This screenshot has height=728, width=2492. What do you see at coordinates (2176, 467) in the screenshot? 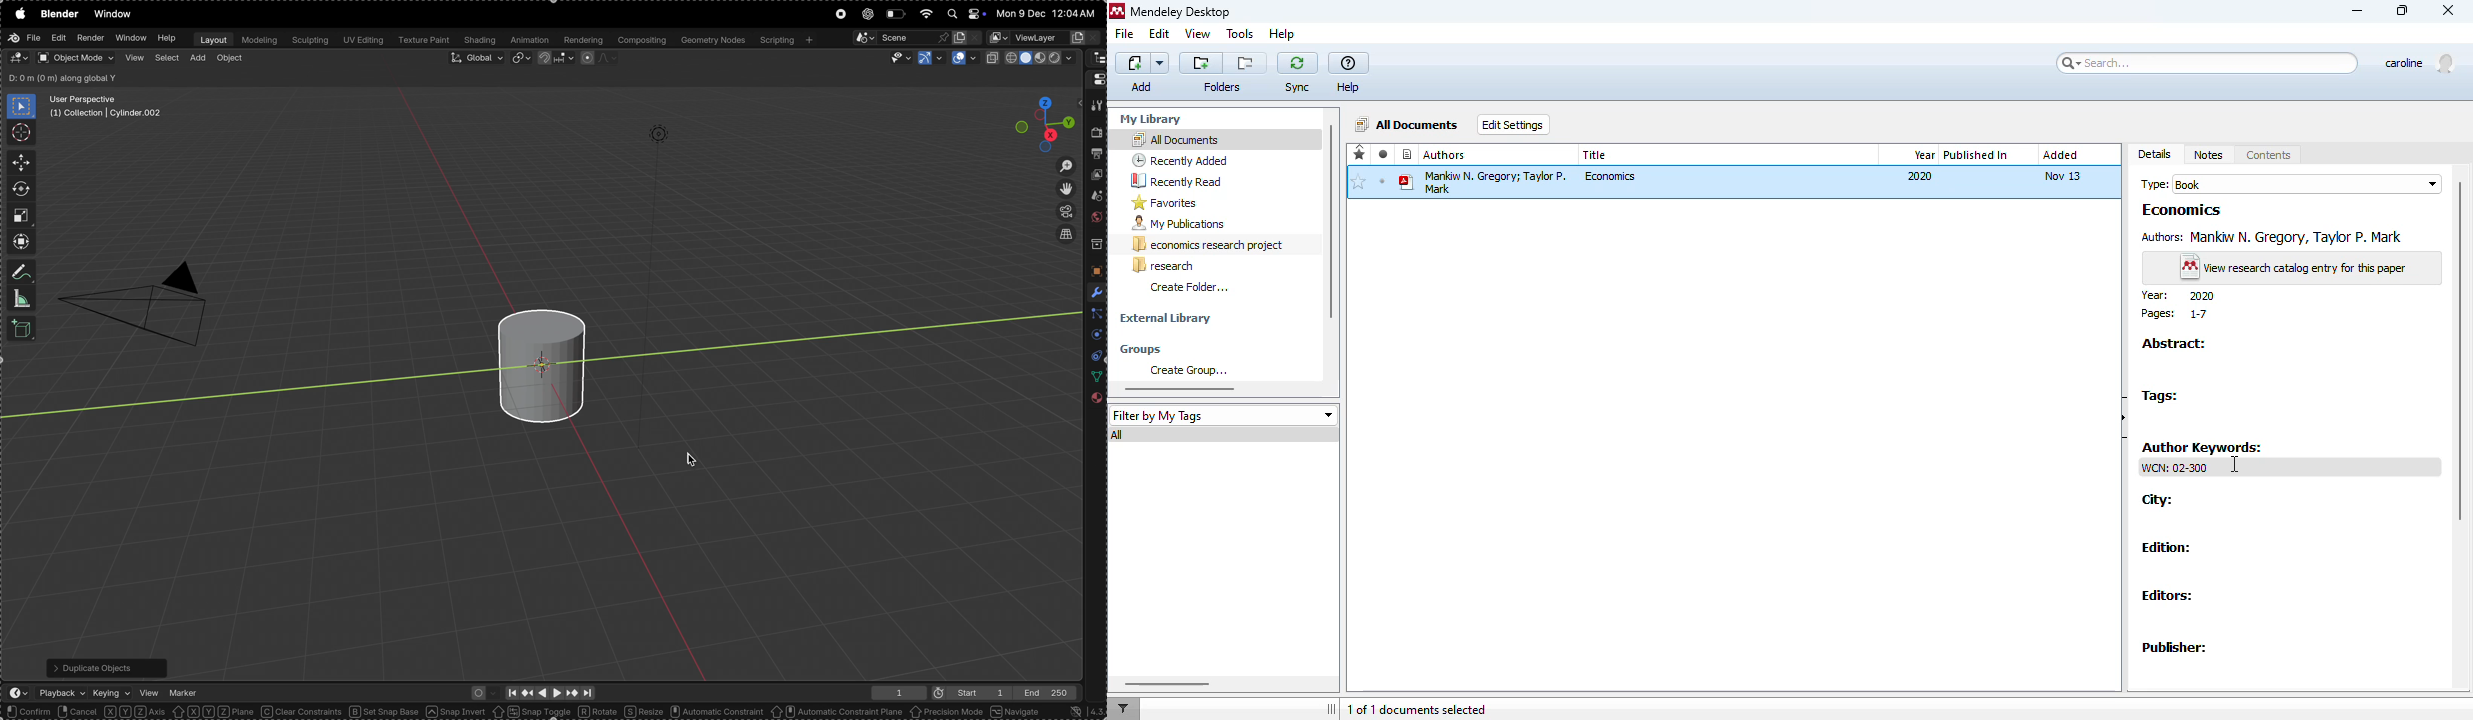
I see `WCN: 02-300` at bounding box center [2176, 467].